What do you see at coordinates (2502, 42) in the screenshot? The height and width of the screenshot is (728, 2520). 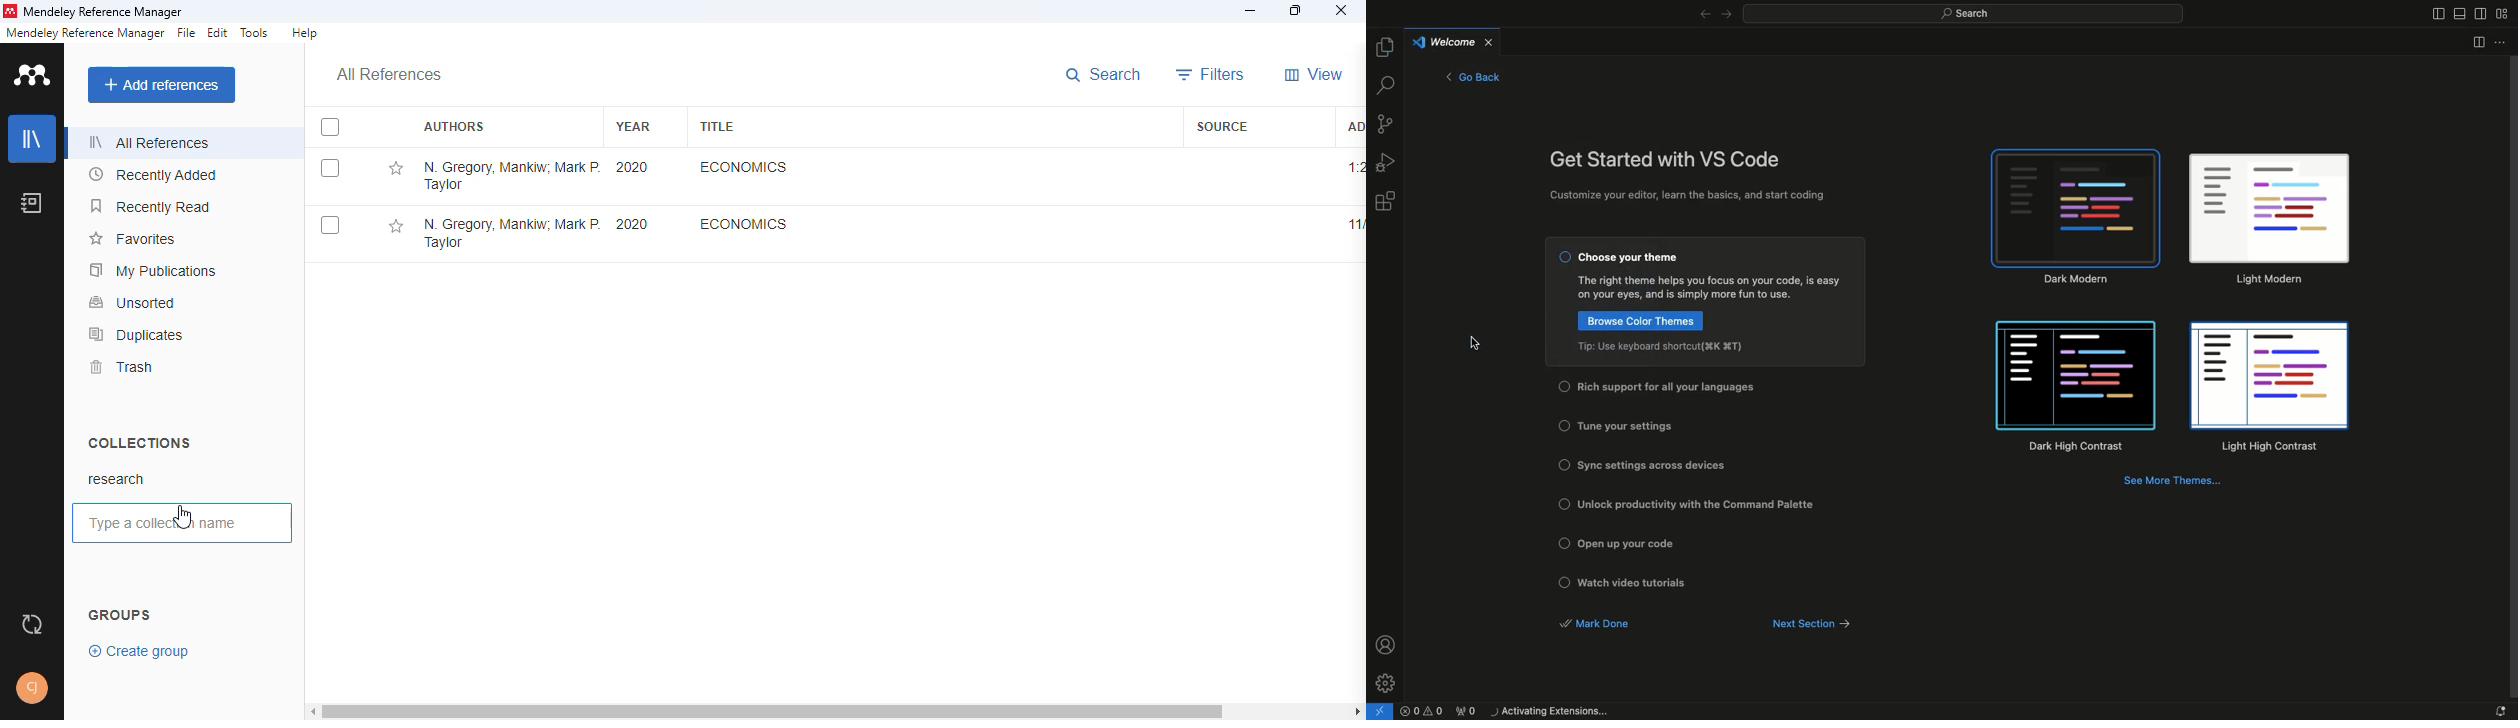 I see `options` at bounding box center [2502, 42].